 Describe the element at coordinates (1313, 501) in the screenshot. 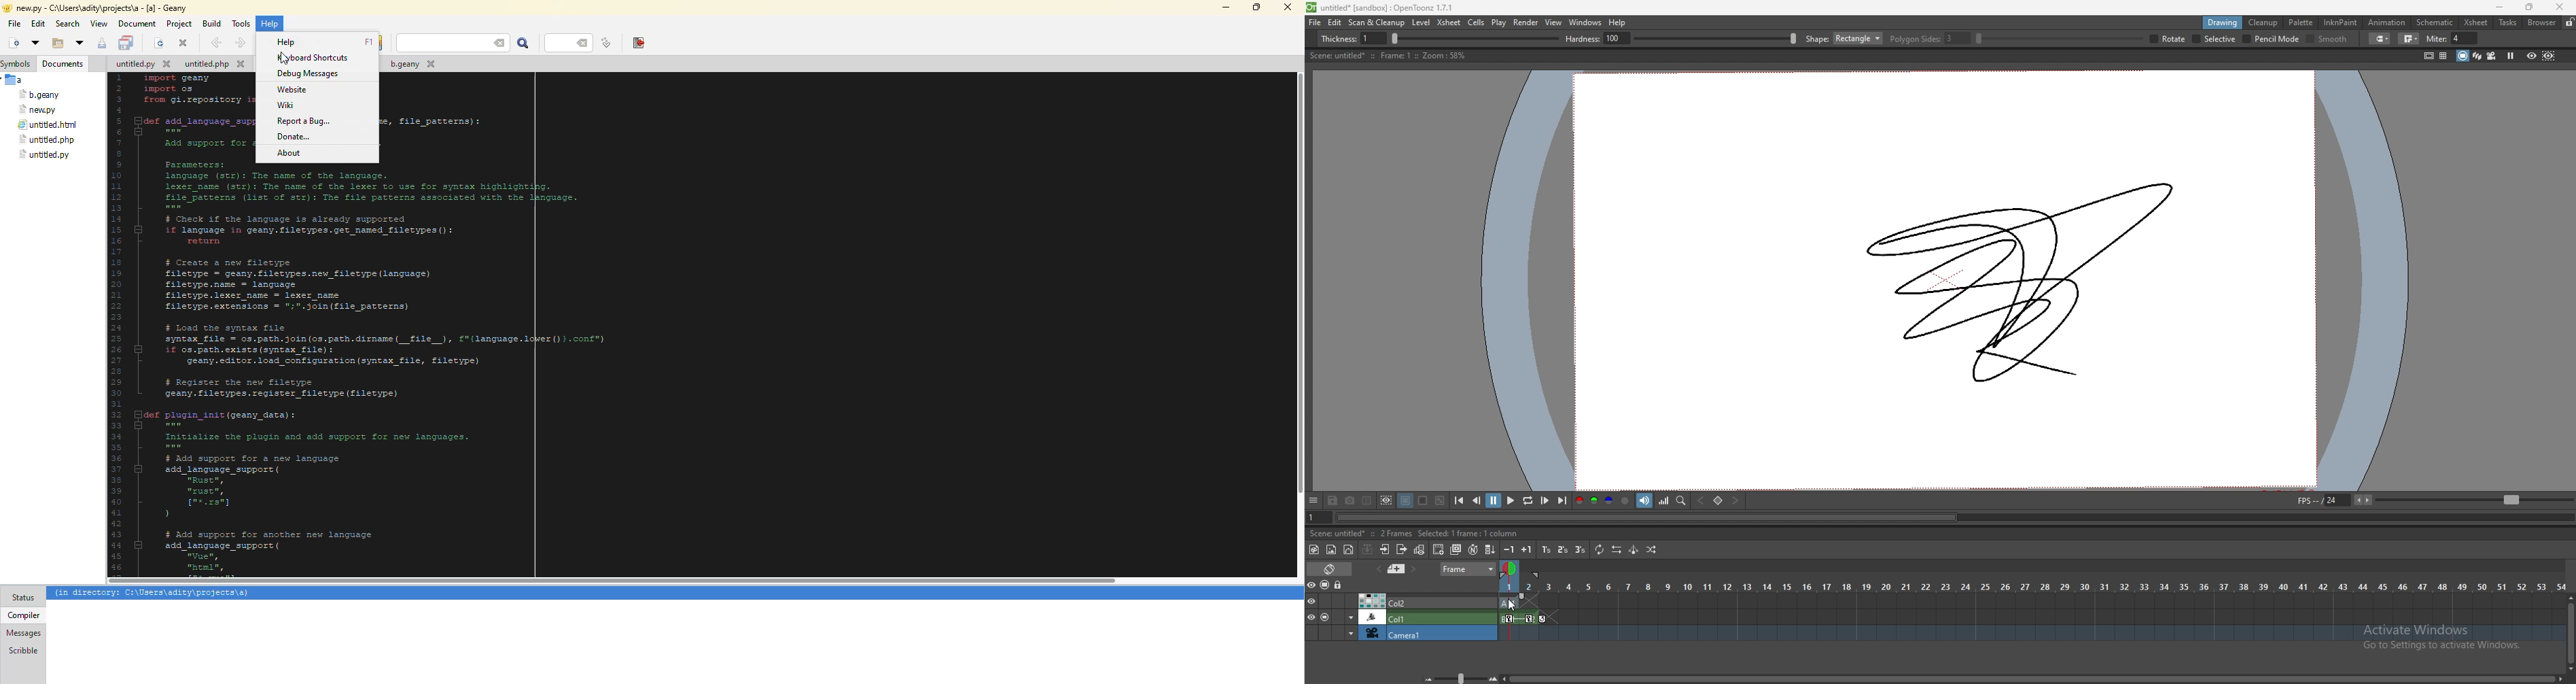

I see `options` at that location.